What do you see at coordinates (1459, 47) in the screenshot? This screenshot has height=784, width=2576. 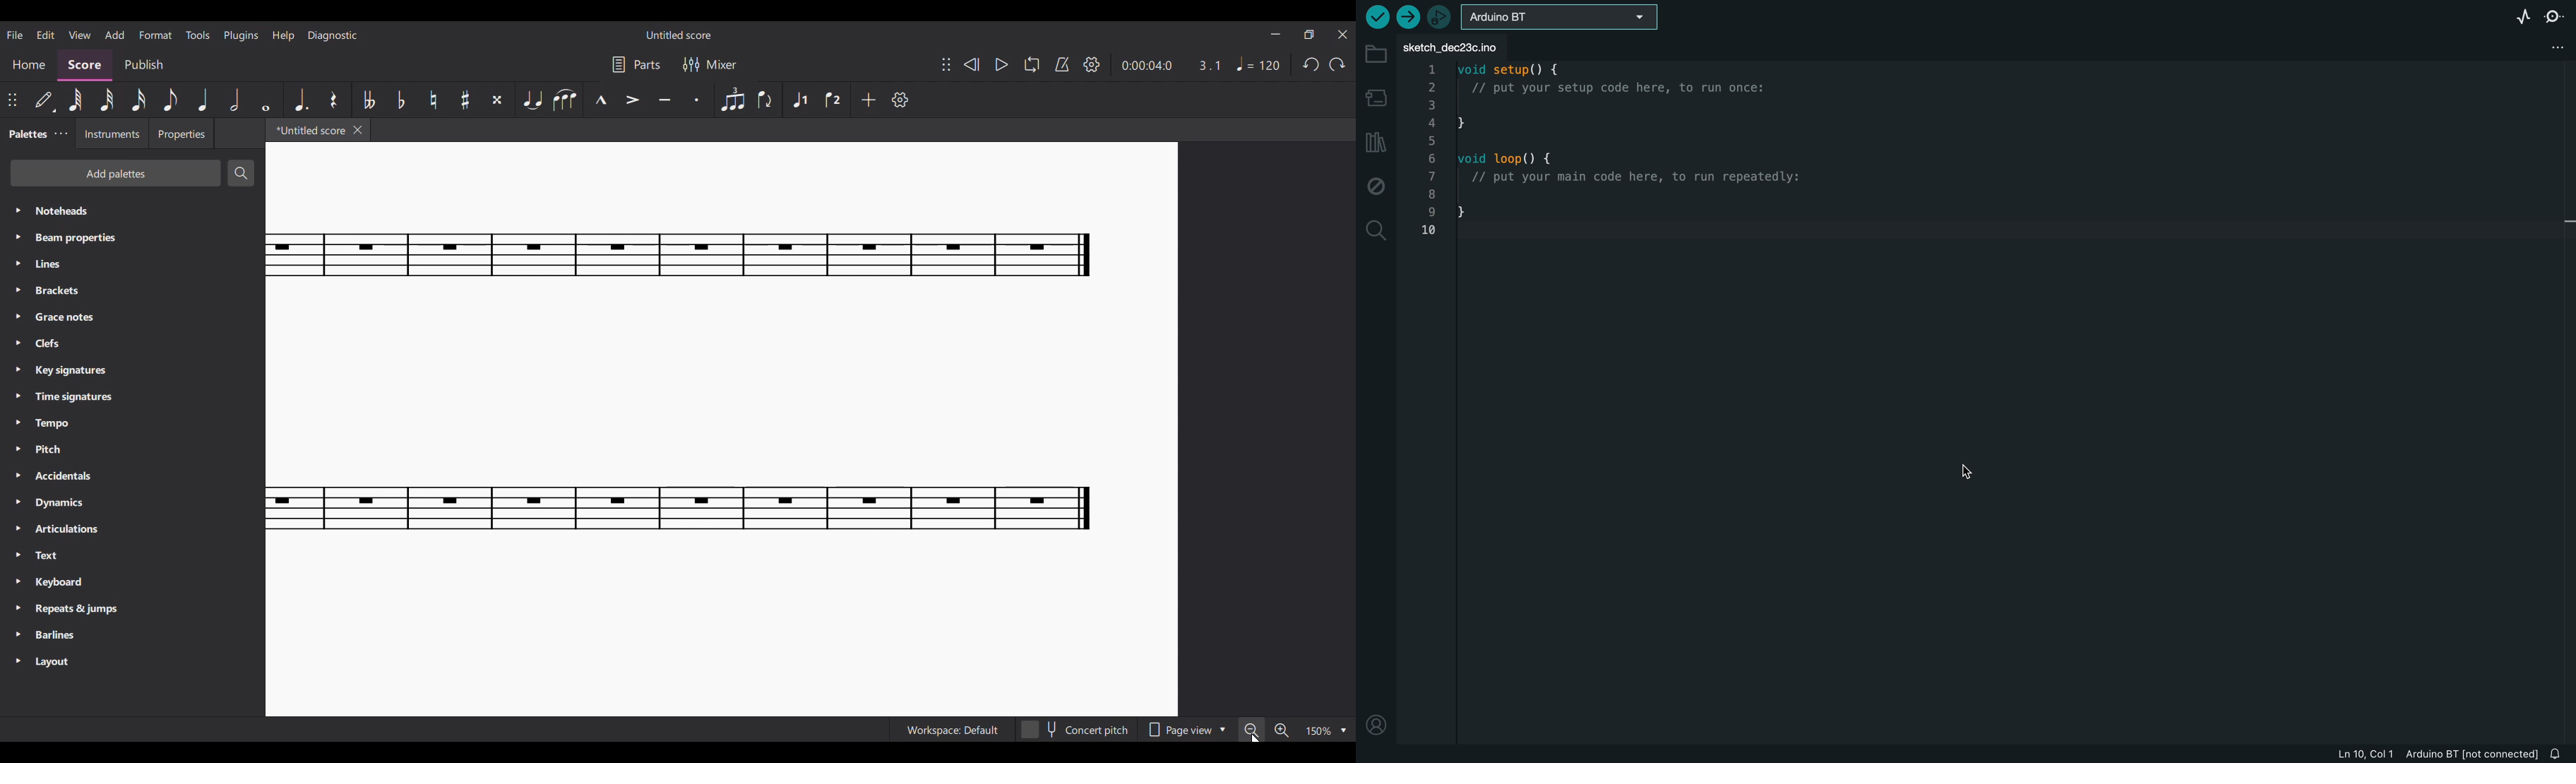 I see `file tab` at bounding box center [1459, 47].